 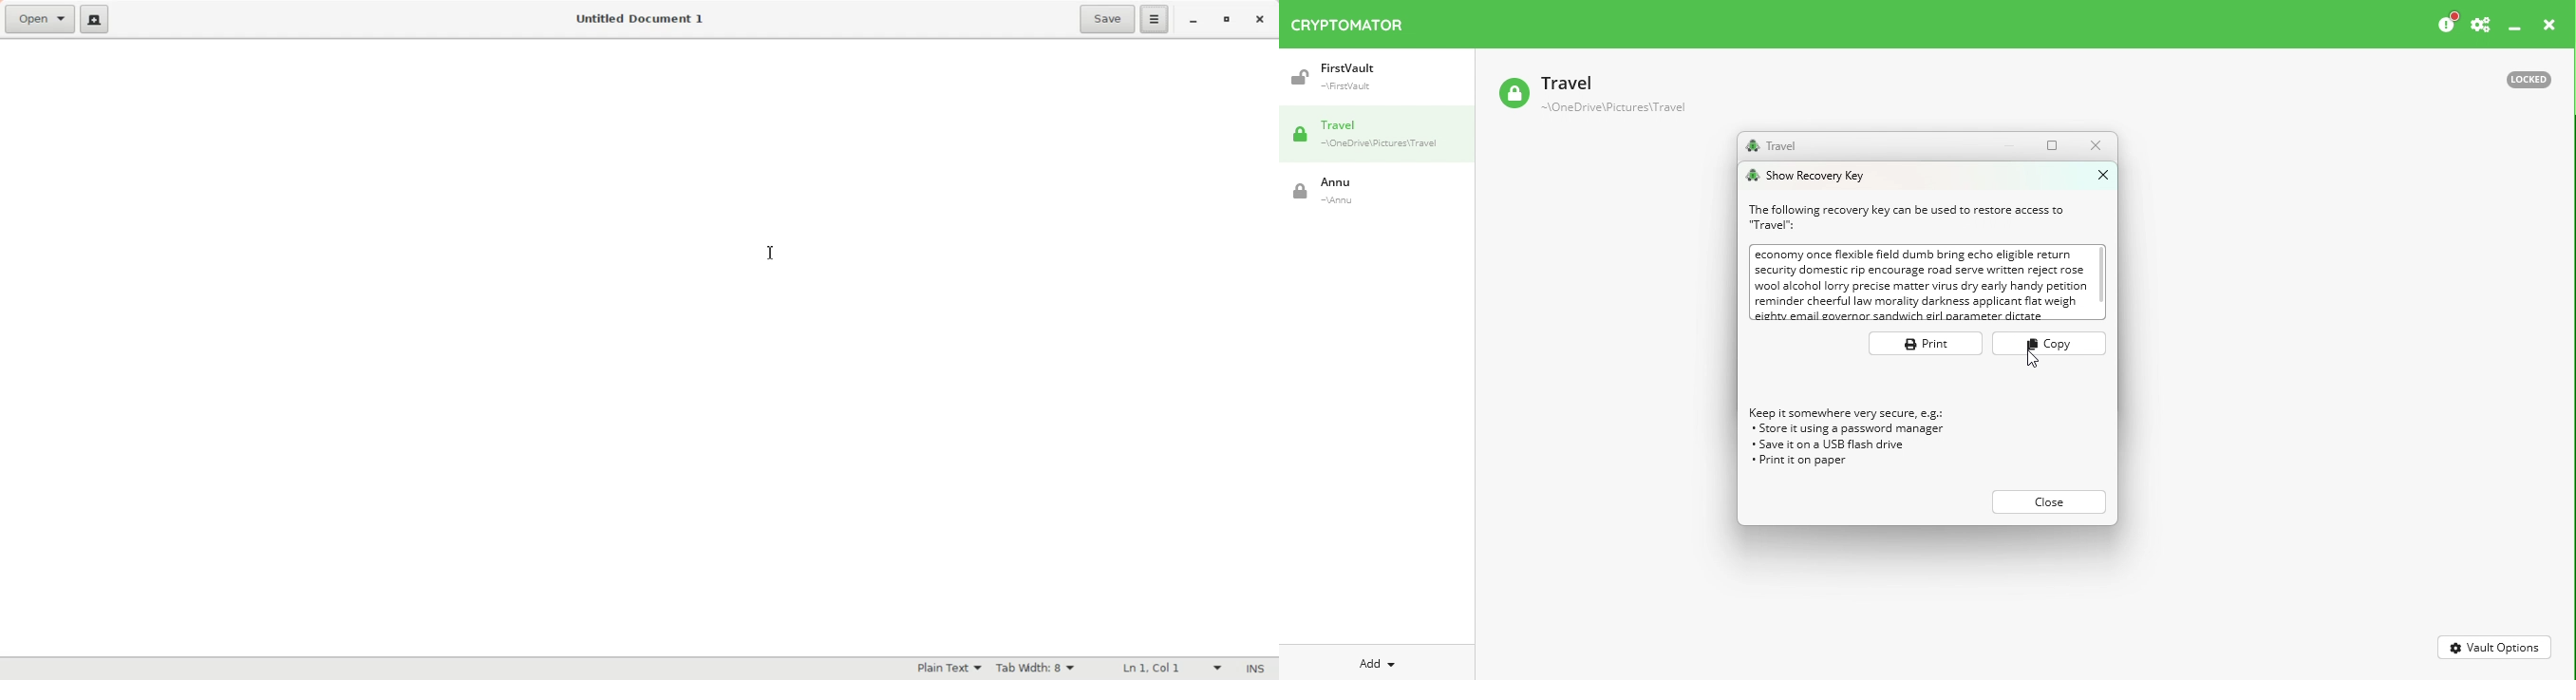 I want to click on Minimize, so click(x=1194, y=21).